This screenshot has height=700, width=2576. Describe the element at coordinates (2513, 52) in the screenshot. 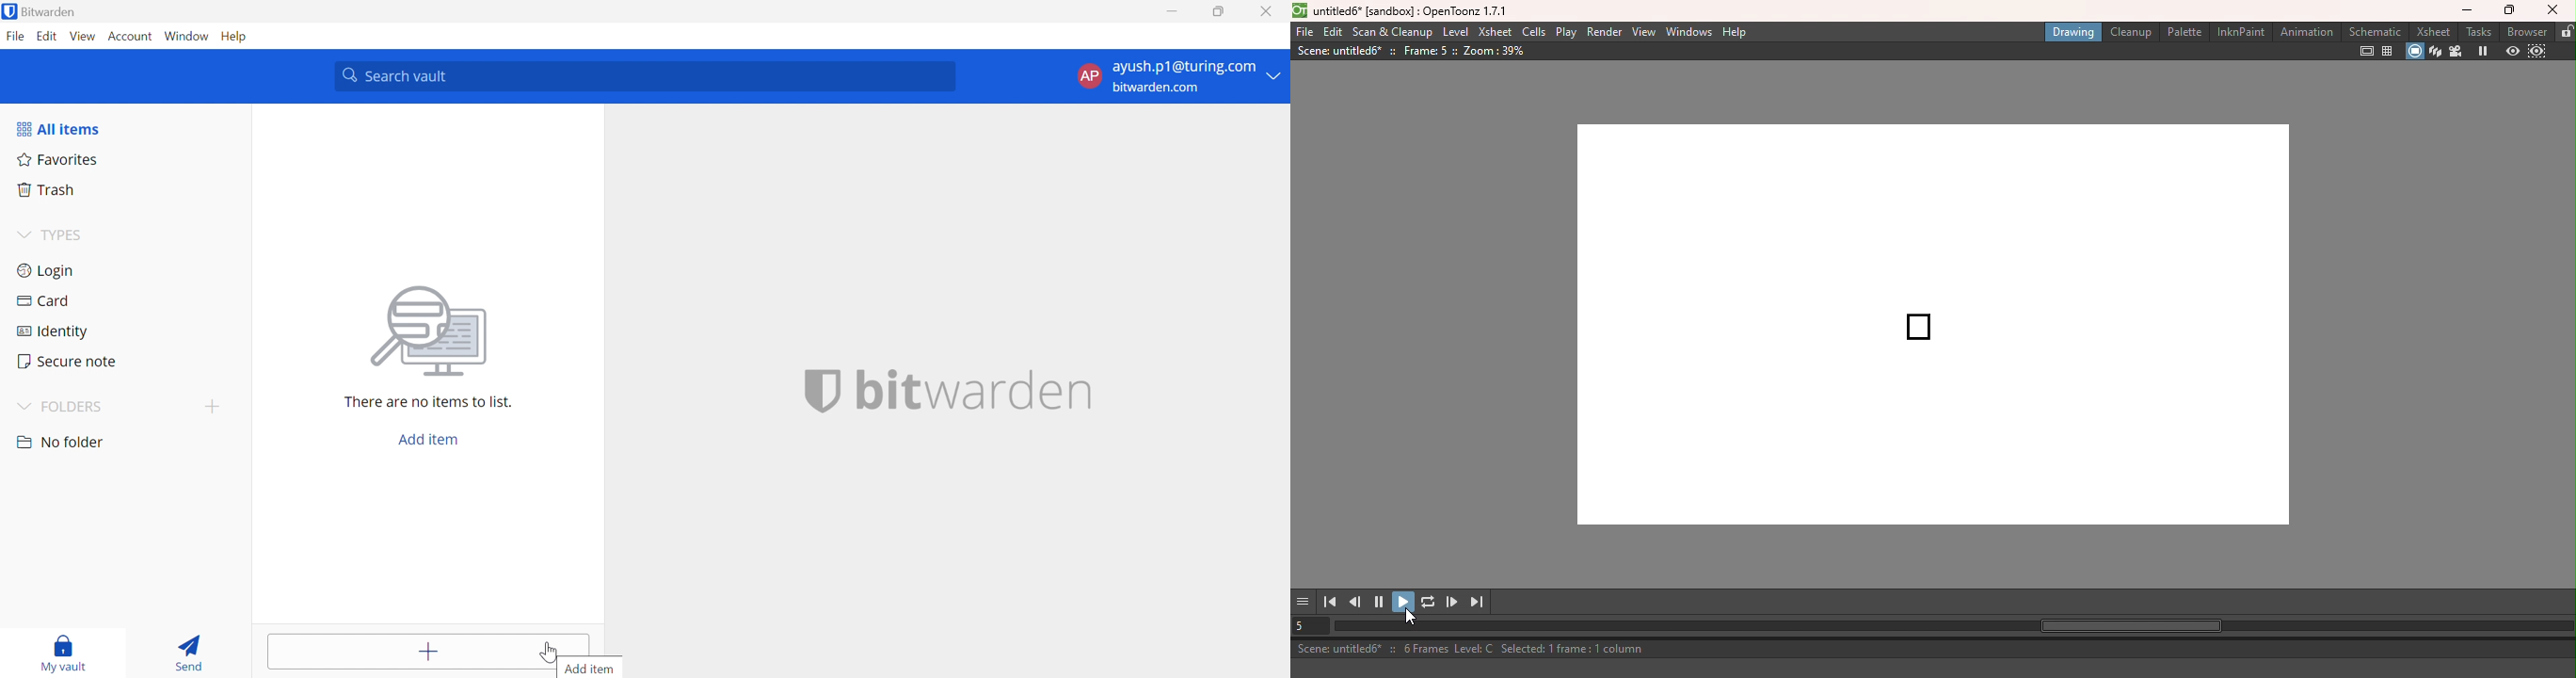

I see `Preview` at that location.